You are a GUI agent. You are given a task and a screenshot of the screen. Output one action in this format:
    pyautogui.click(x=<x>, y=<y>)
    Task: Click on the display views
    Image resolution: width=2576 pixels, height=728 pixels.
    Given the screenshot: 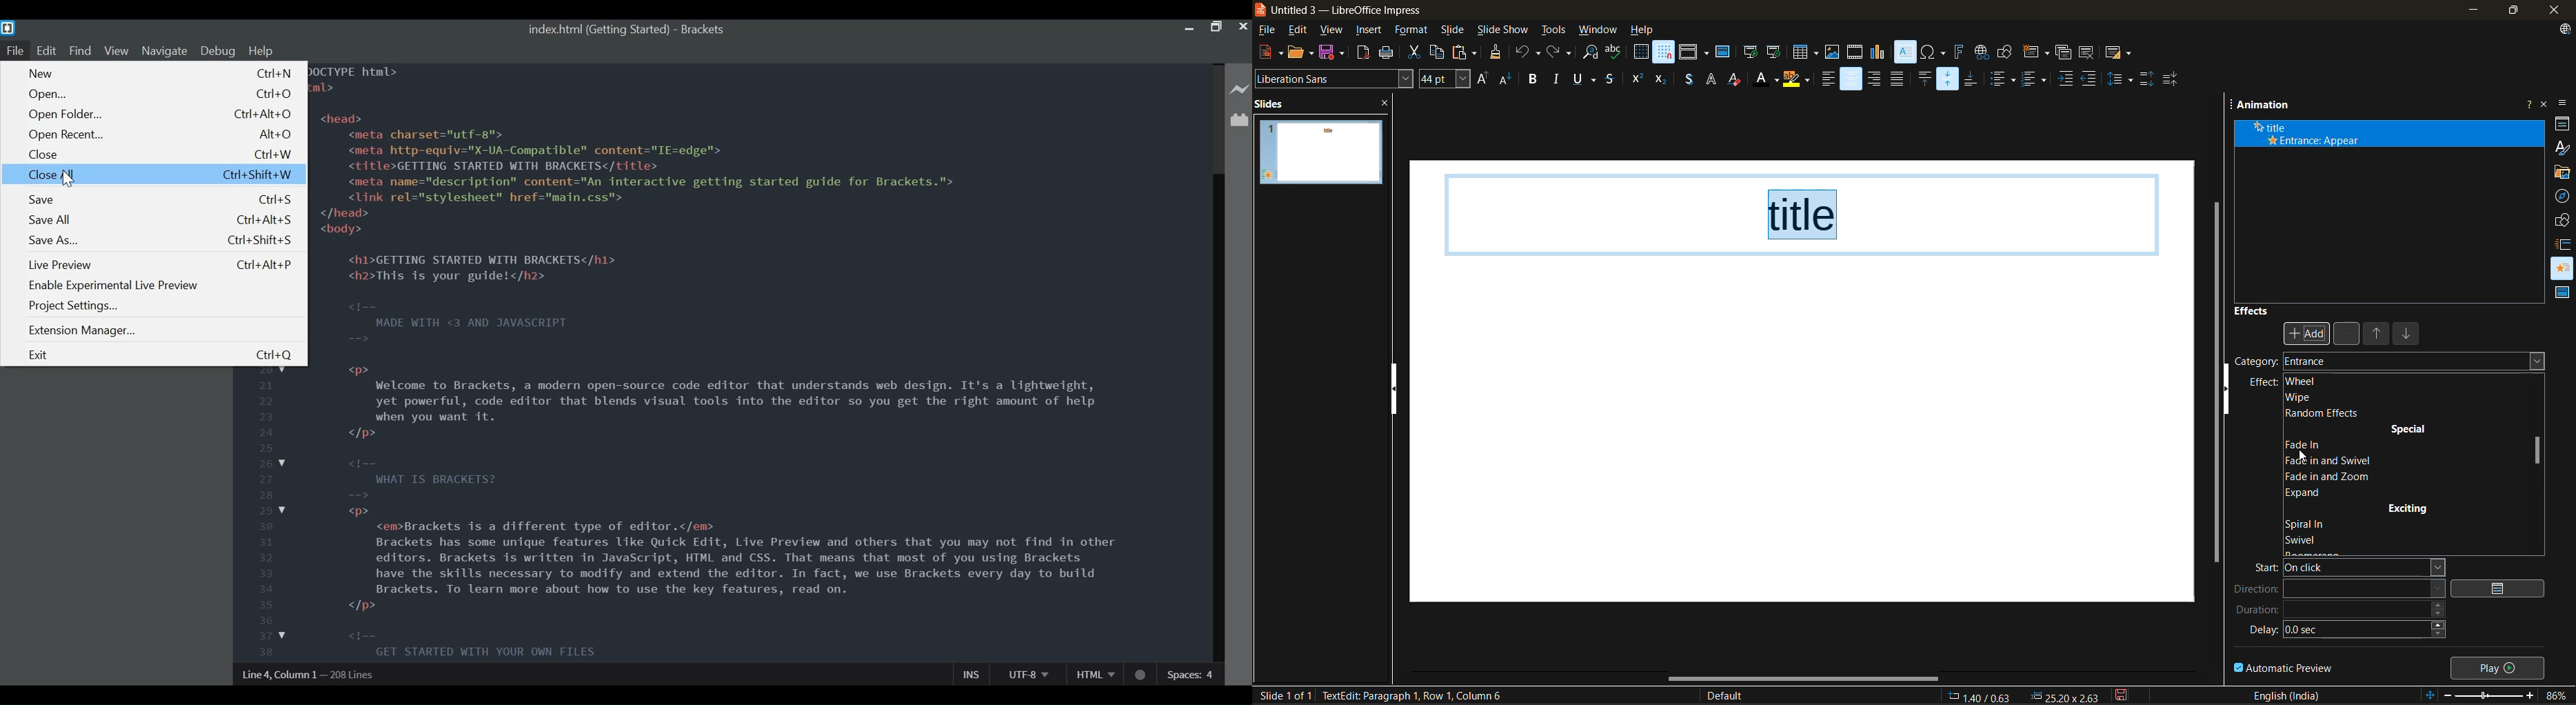 What is the action you would take?
    pyautogui.click(x=1694, y=52)
    